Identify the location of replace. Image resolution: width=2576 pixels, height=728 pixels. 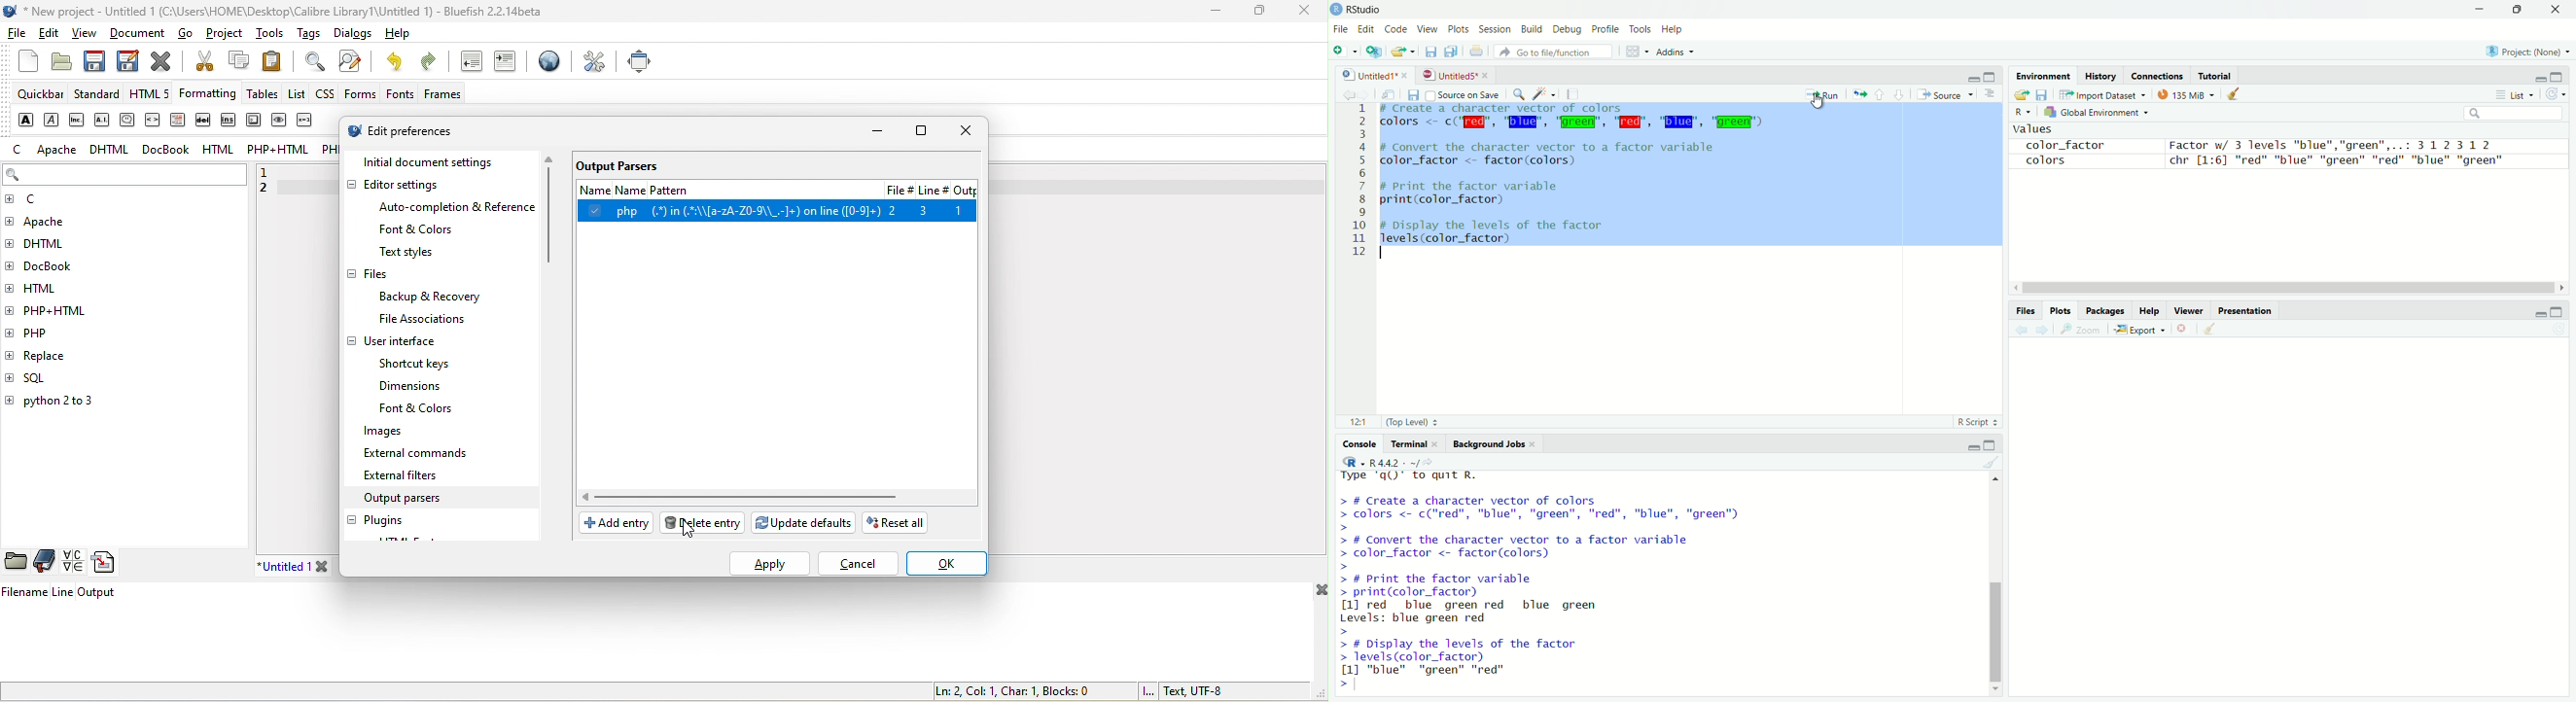
(77, 353).